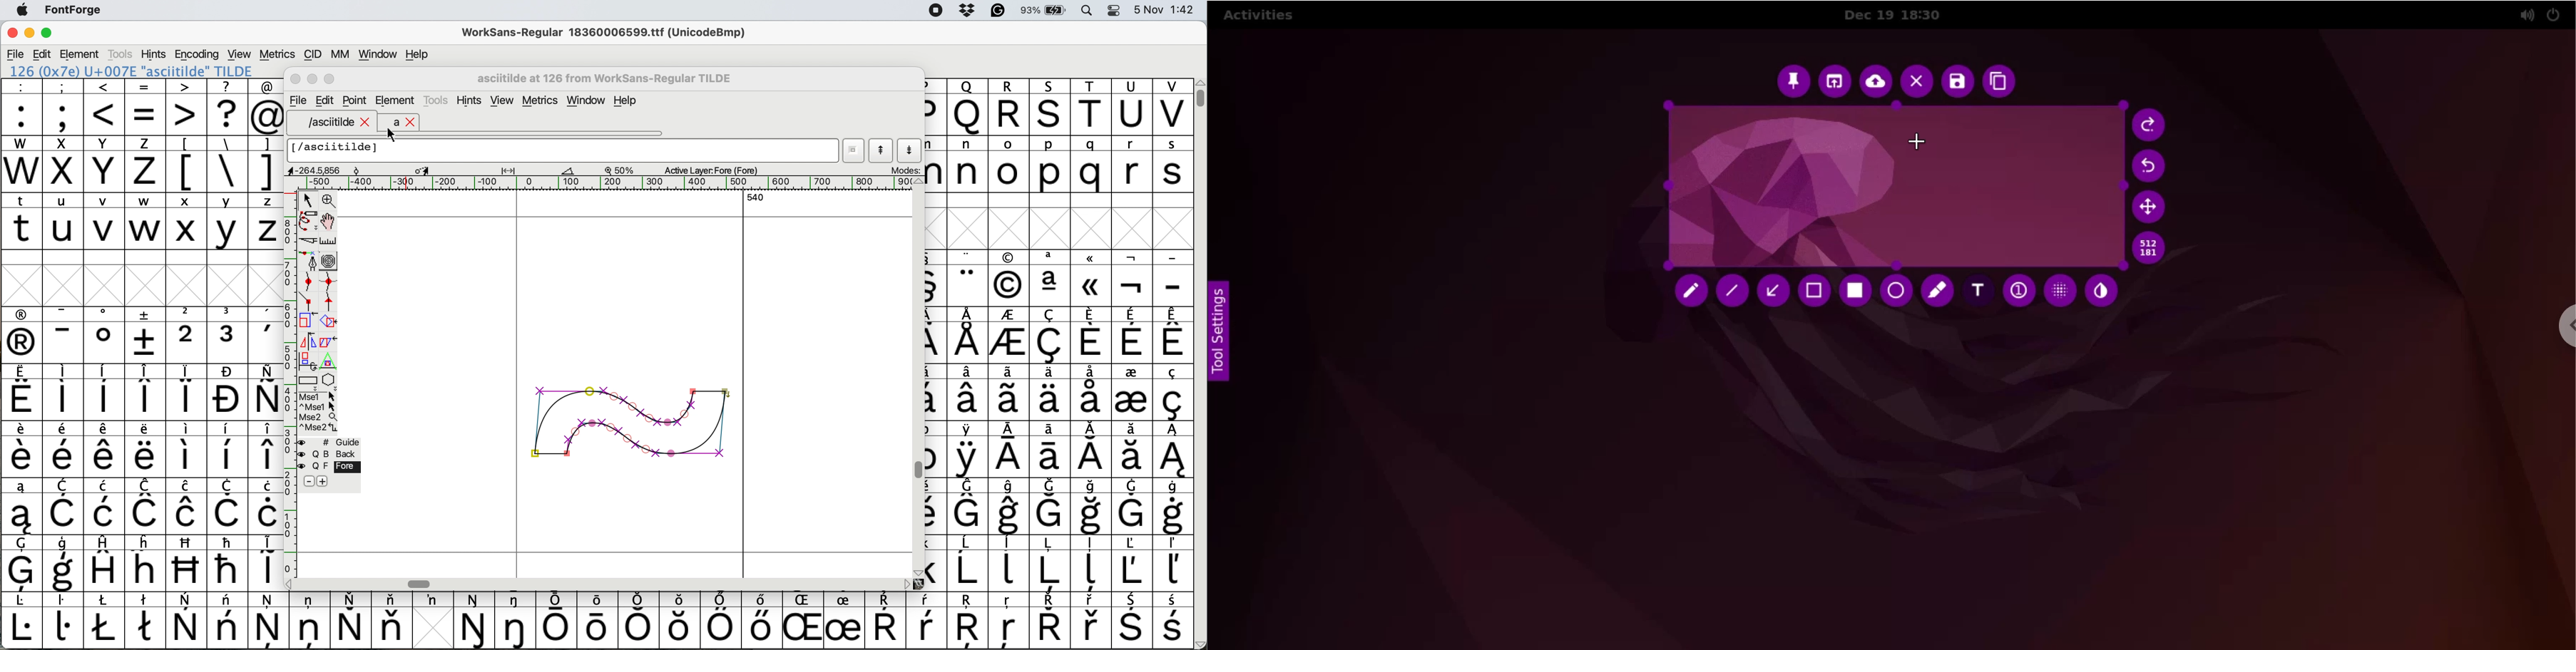 The width and height of the screenshot is (2576, 672). Describe the element at coordinates (147, 619) in the screenshot. I see `symbol` at that location.